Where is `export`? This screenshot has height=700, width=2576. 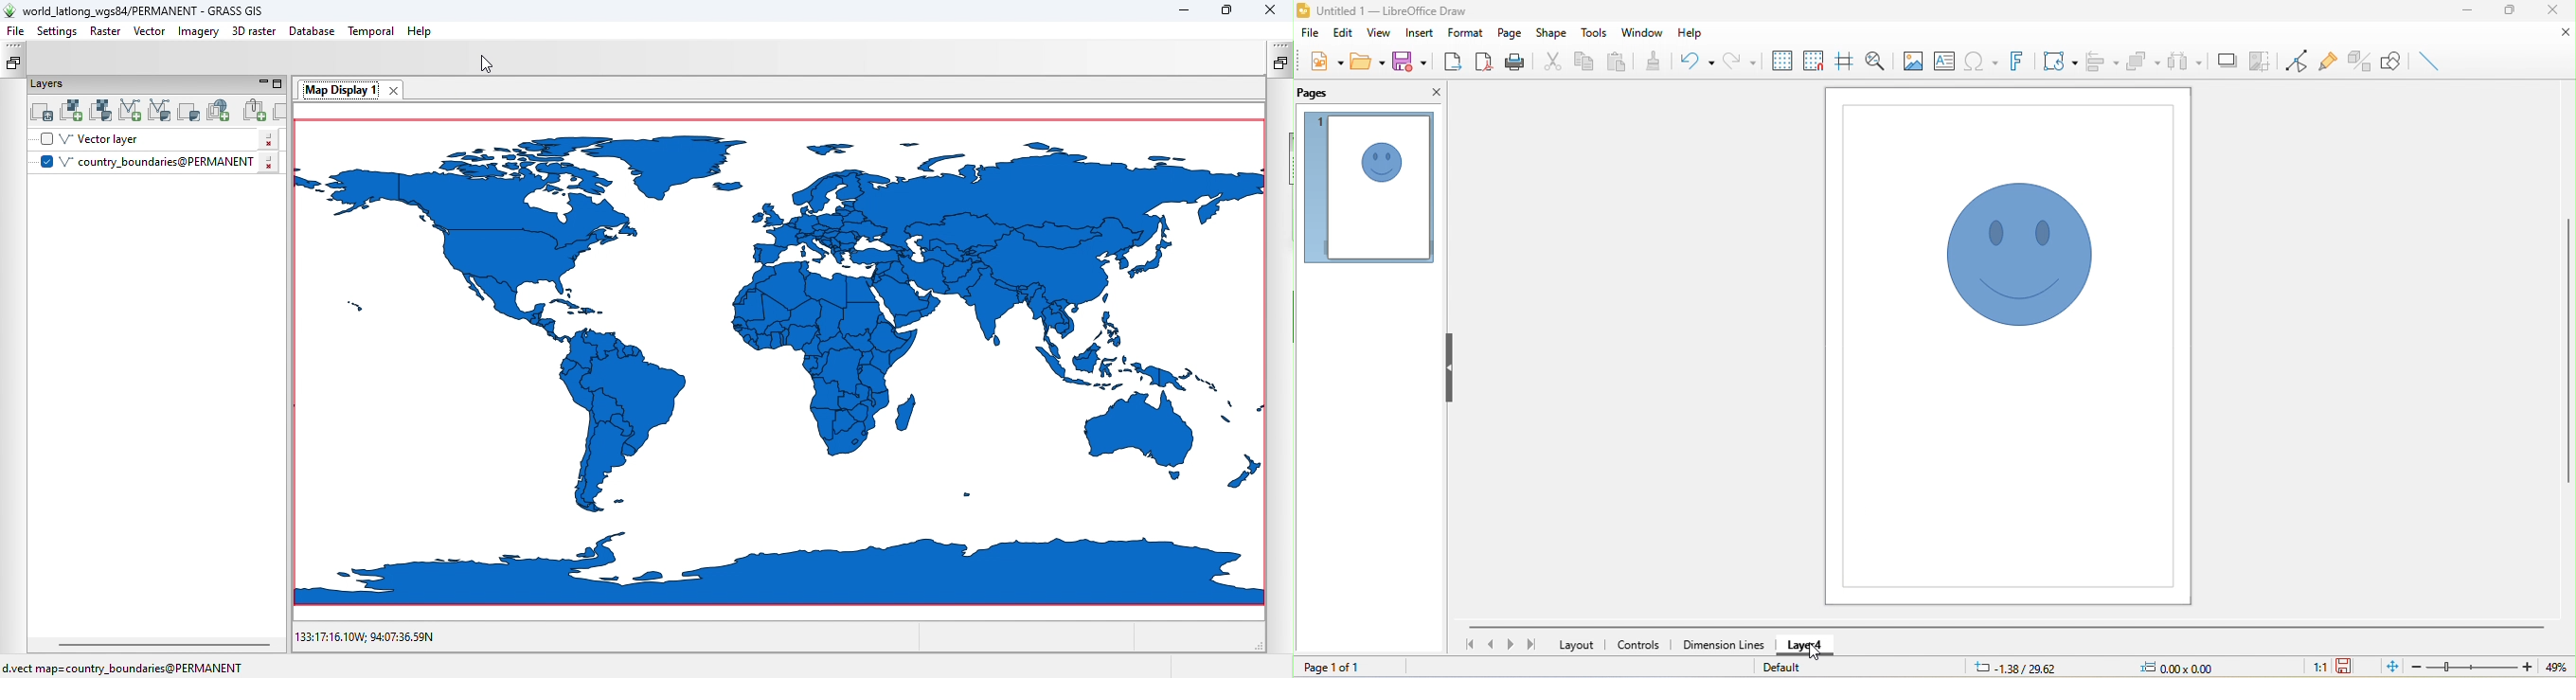 export is located at coordinates (1451, 59).